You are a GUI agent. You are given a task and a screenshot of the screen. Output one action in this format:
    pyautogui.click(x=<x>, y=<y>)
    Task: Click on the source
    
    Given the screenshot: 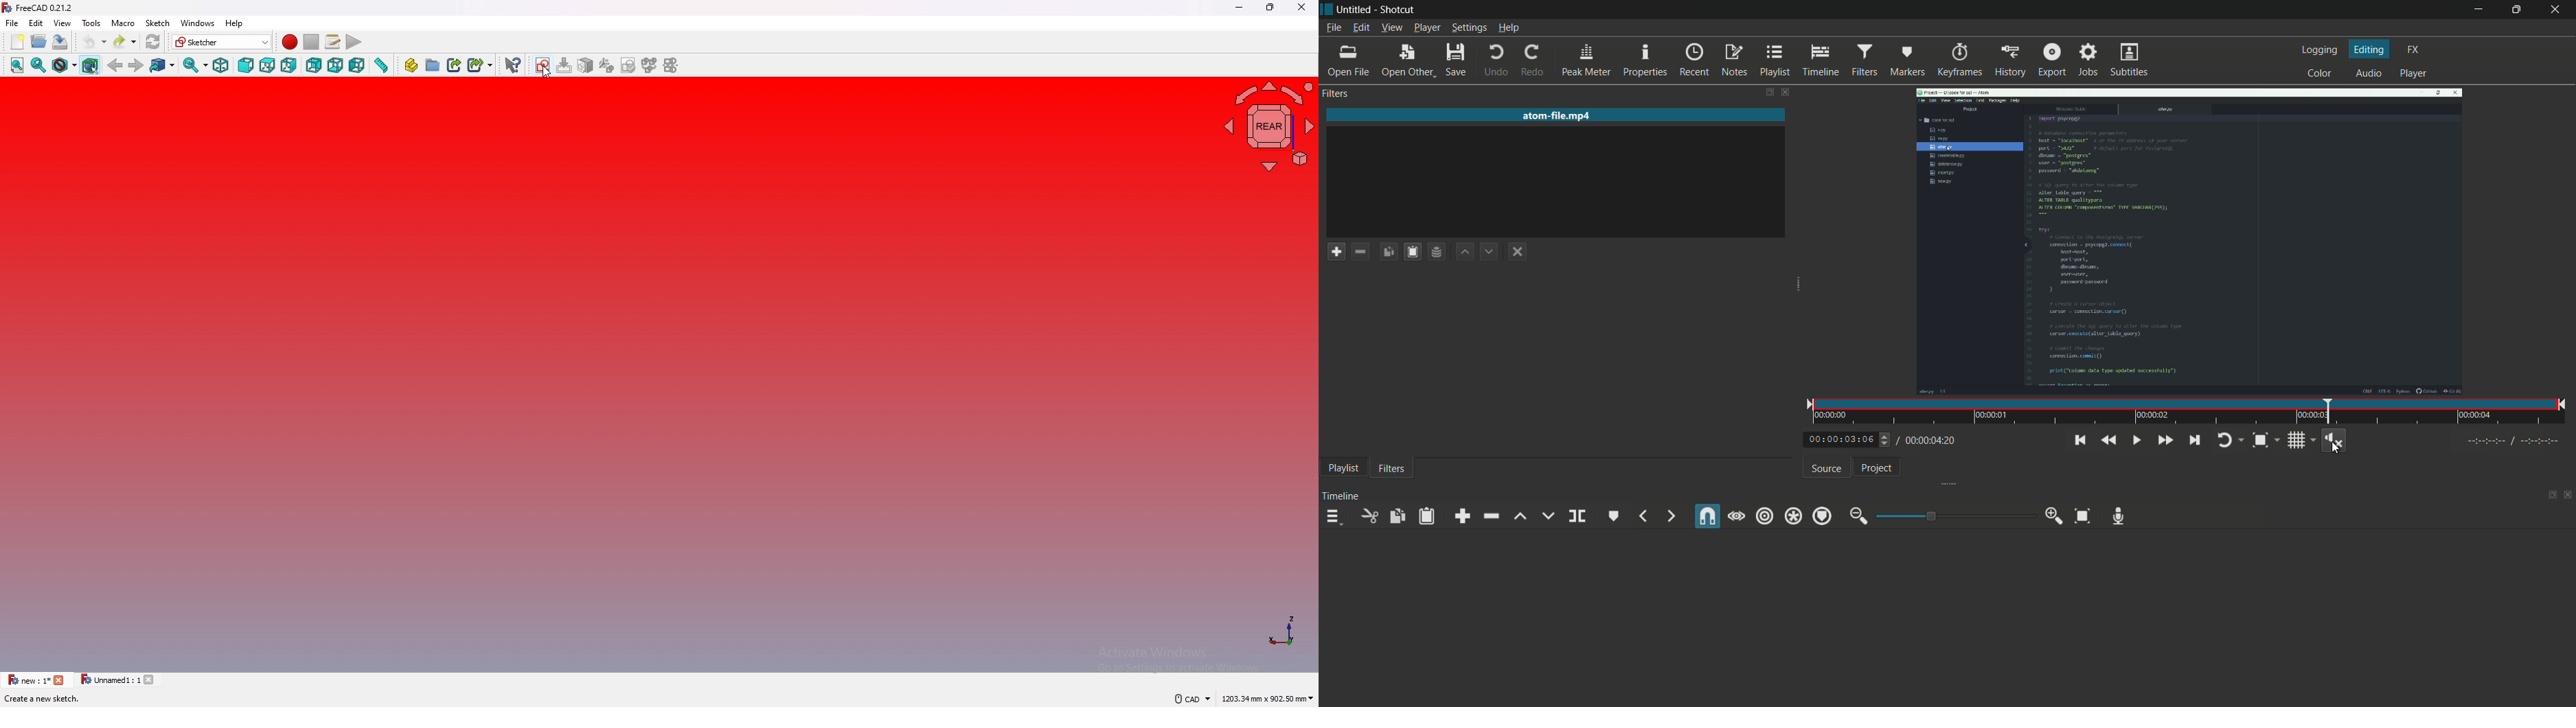 What is the action you would take?
    pyautogui.click(x=1824, y=469)
    